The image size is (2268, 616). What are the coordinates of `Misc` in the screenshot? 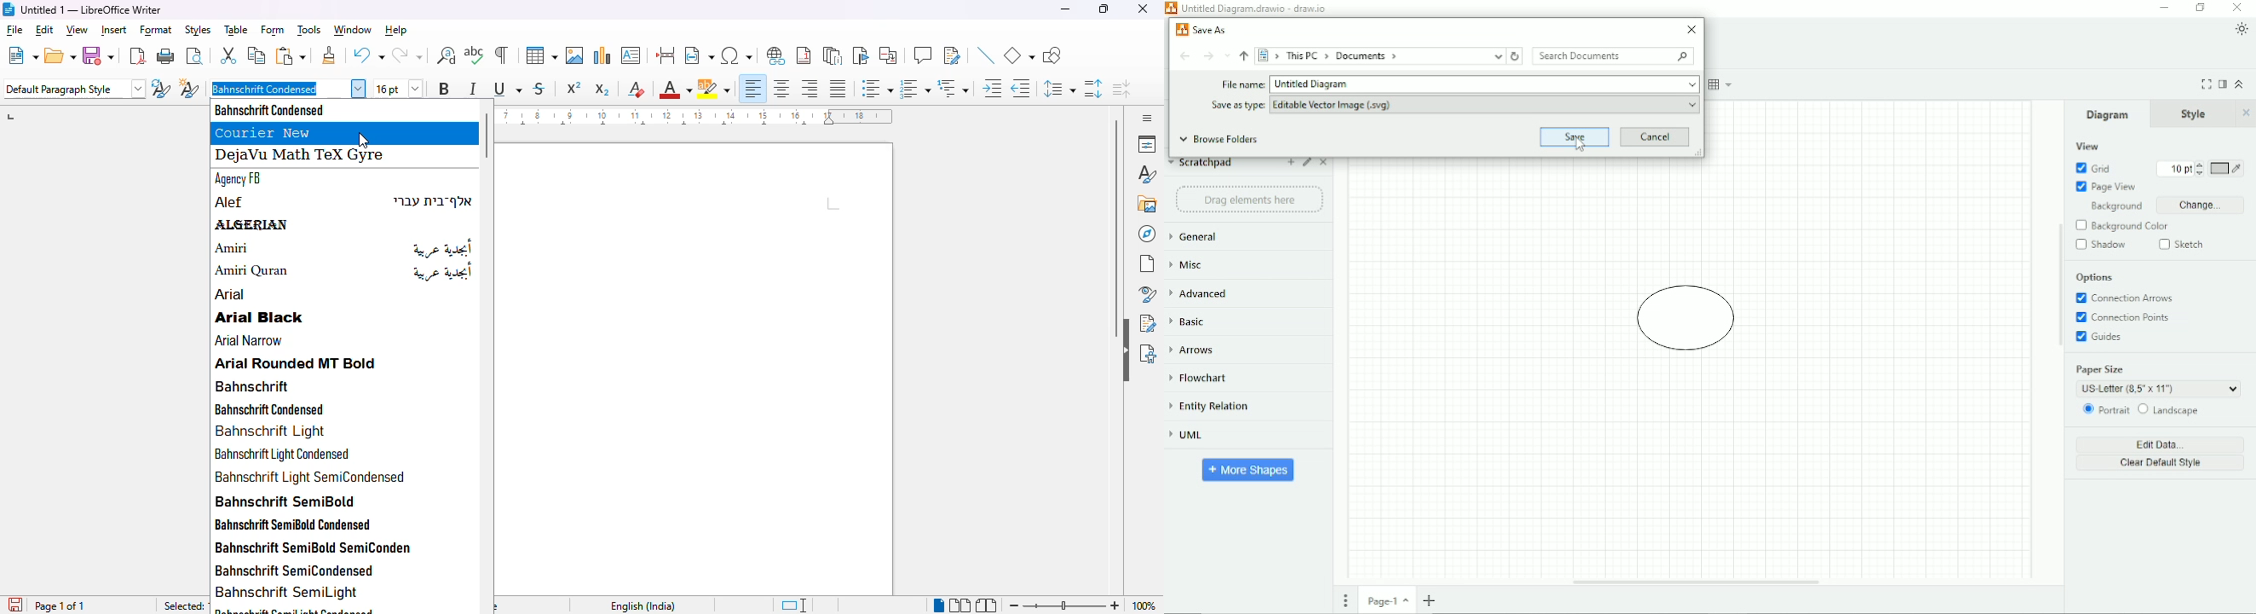 It's located at (1191, 265).